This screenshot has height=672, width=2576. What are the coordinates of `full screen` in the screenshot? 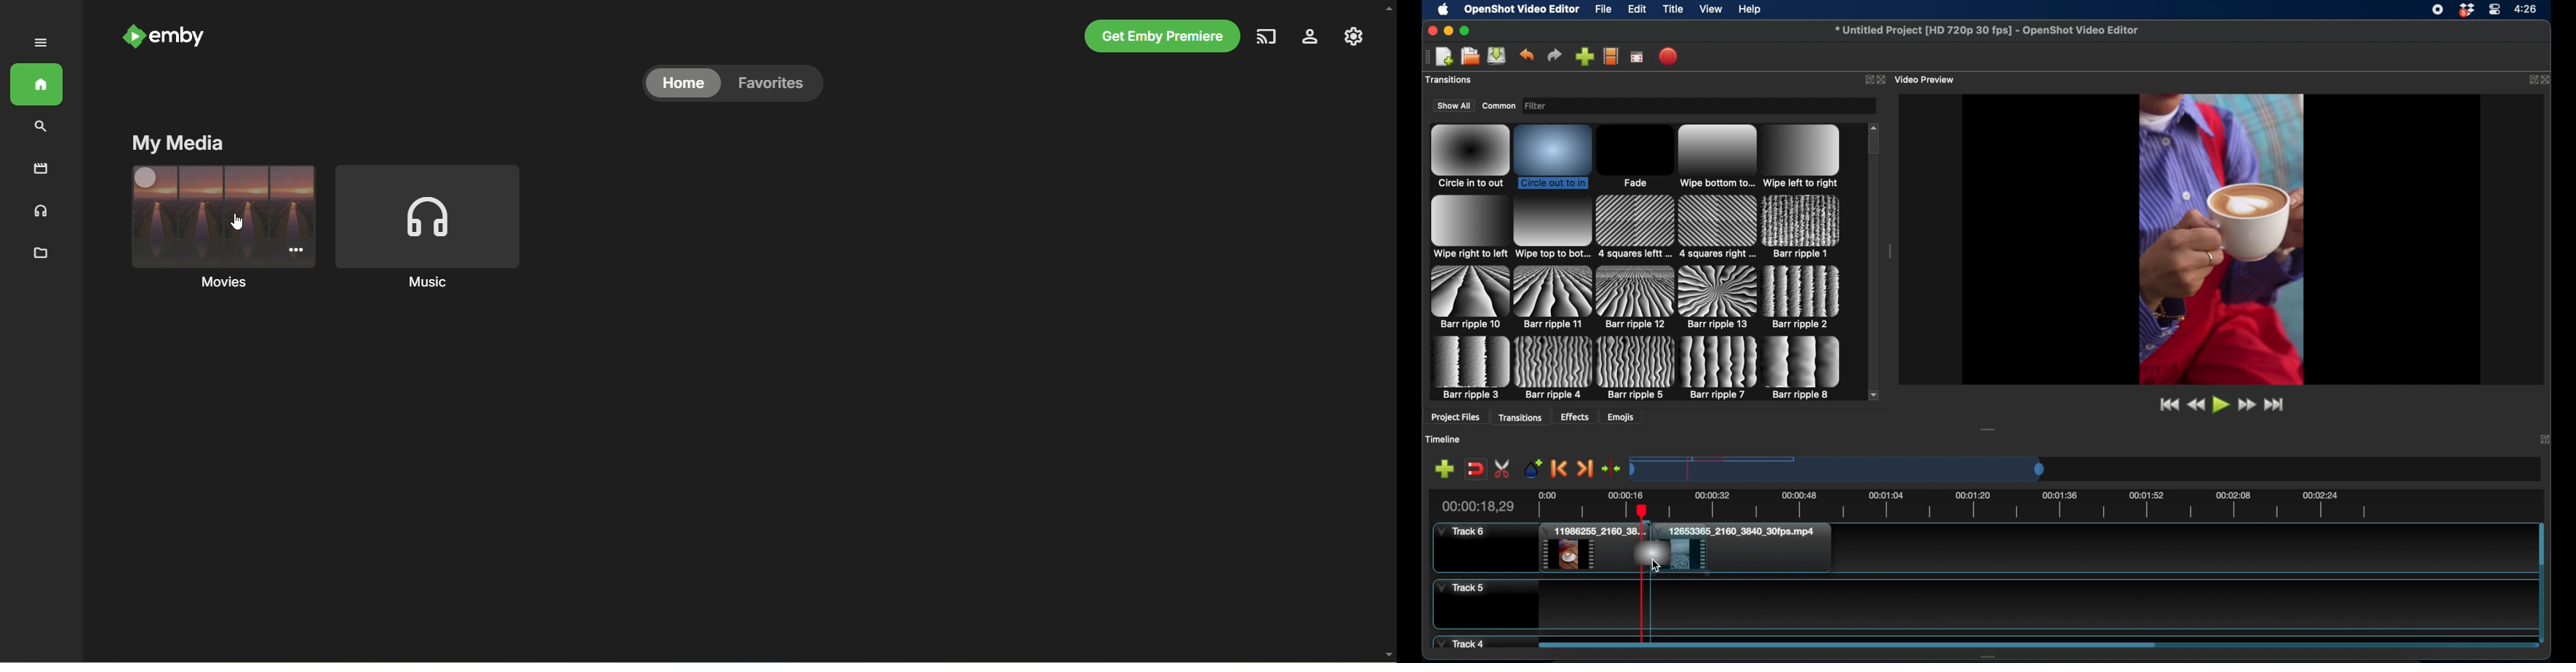 It's located at (1638, 56).